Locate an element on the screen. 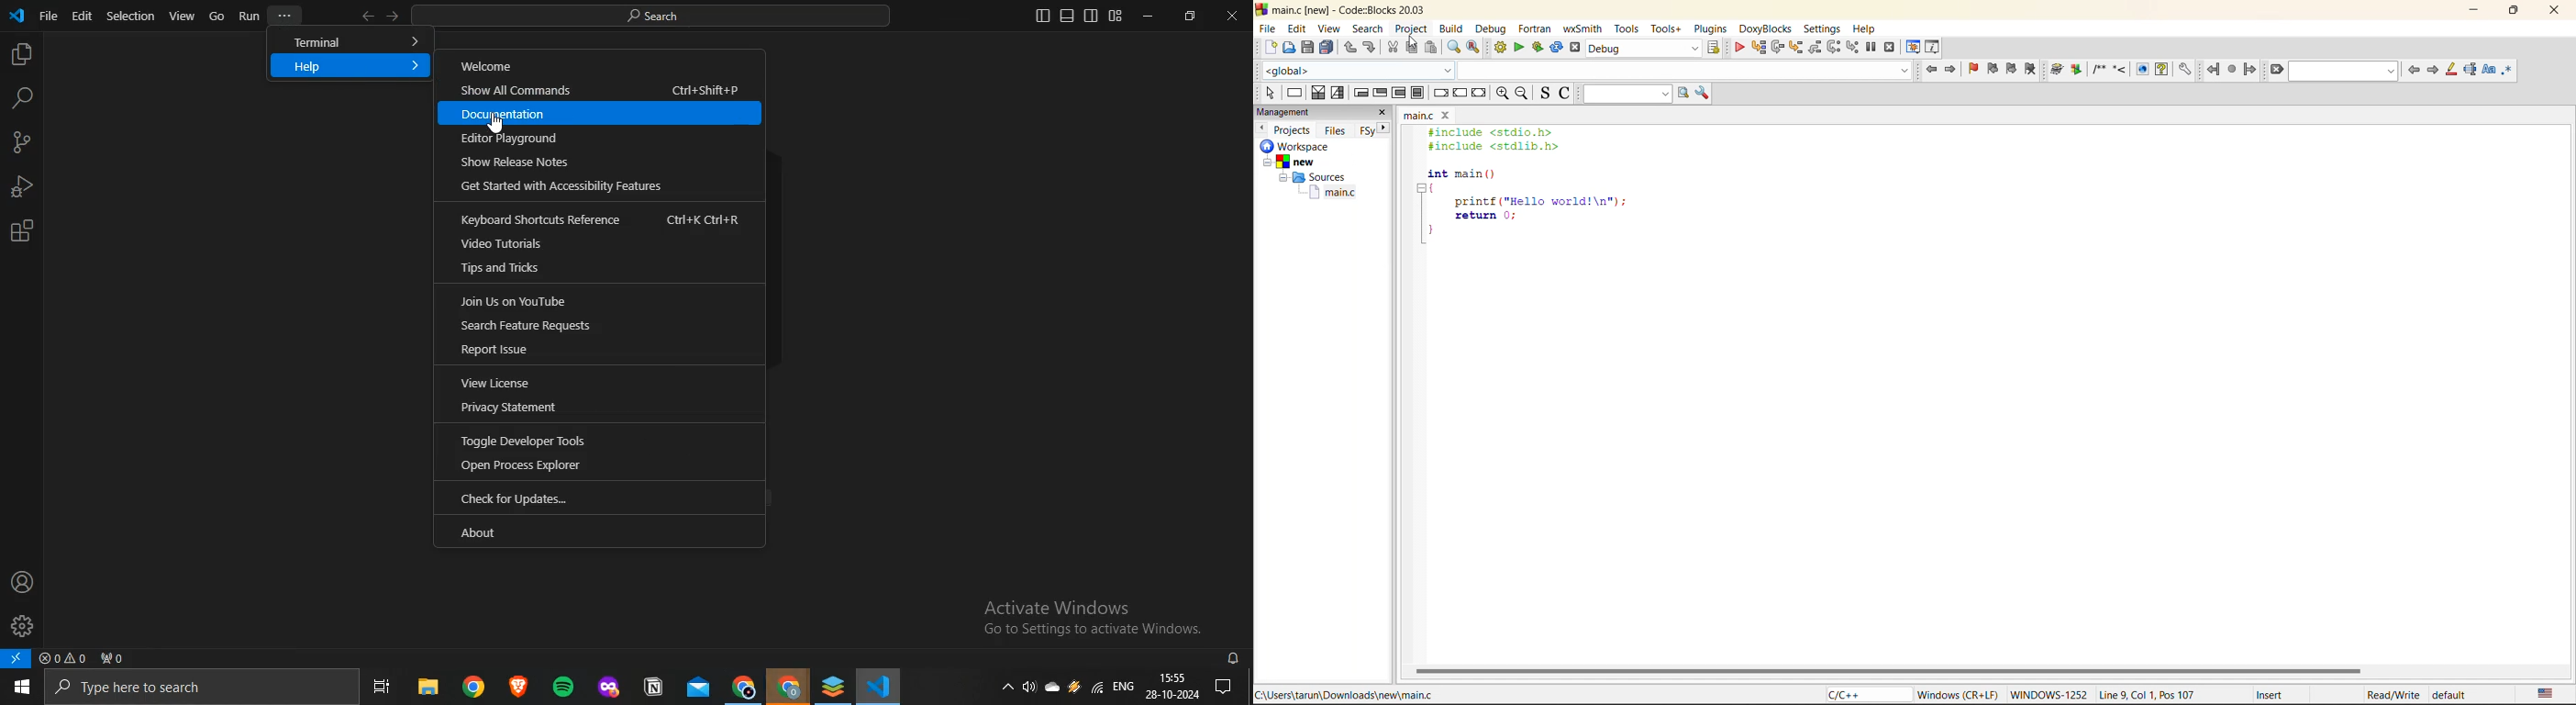  toggle secondary sidebar is located at coordinates (1092, 16).